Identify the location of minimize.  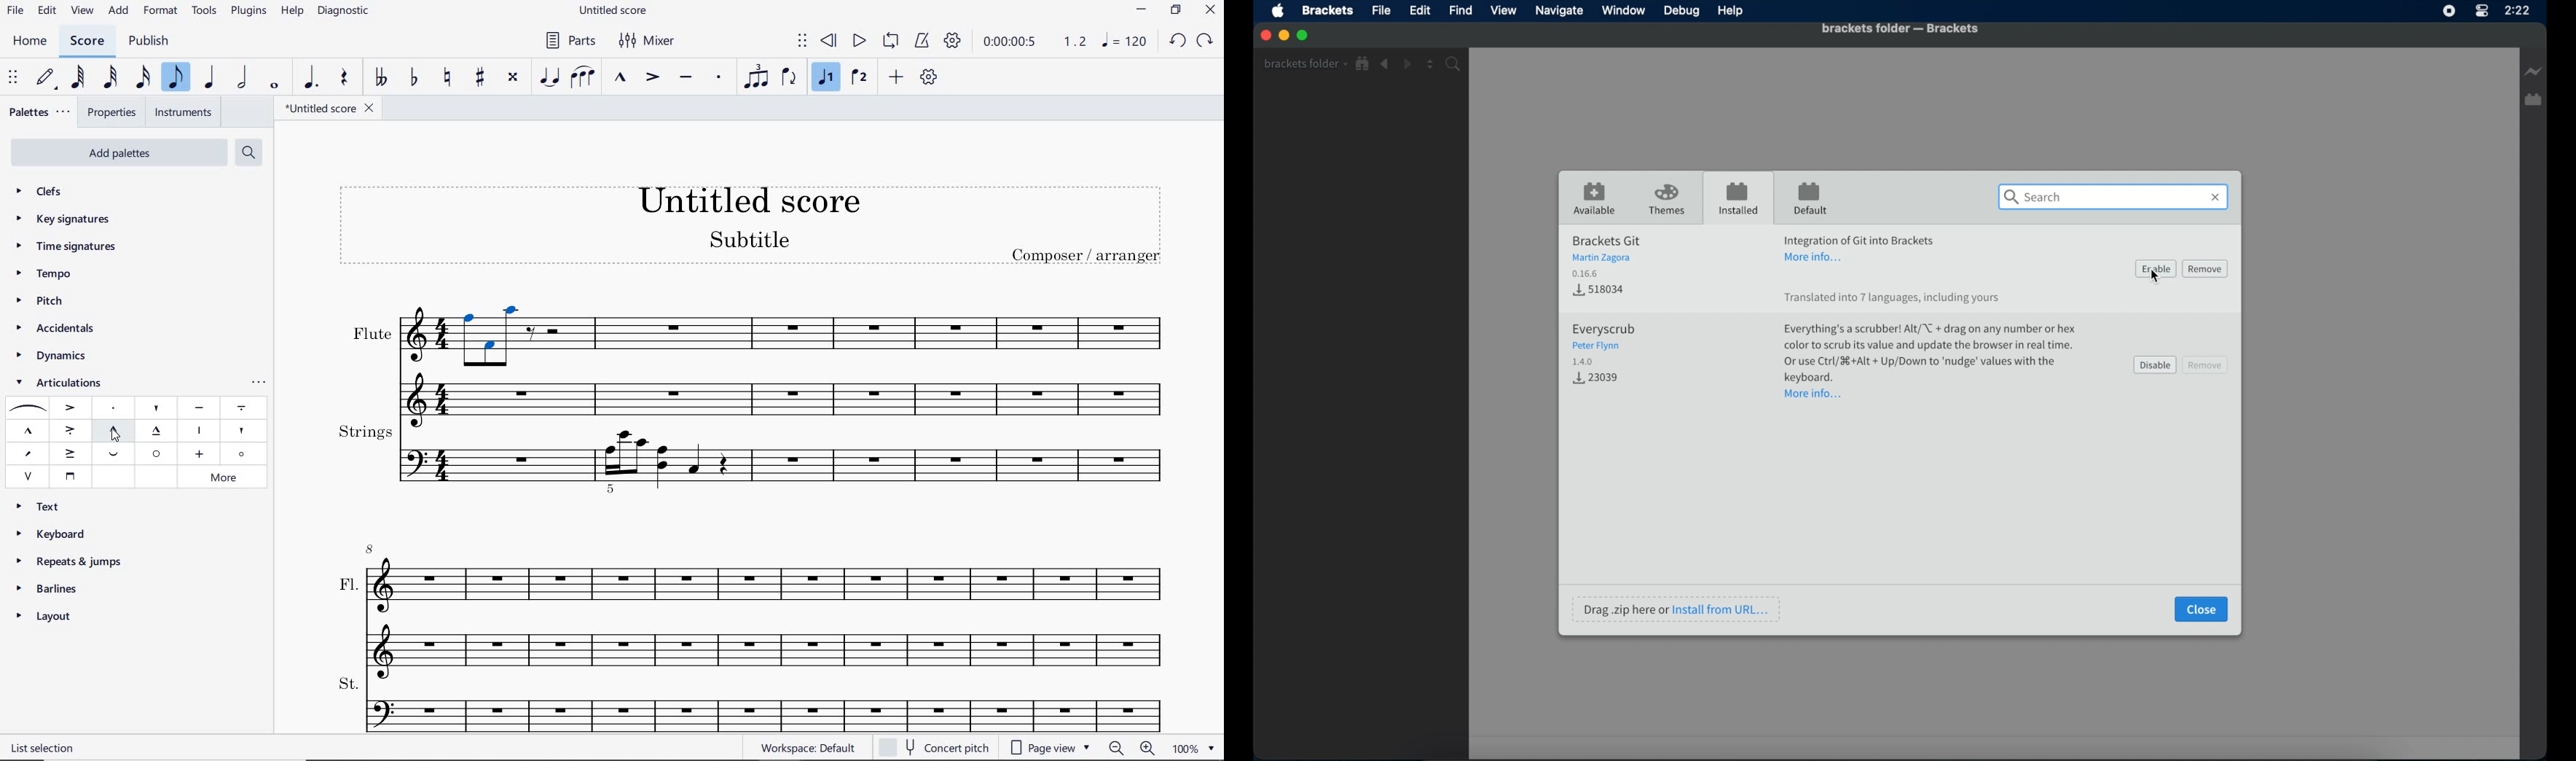
(1141, 9).